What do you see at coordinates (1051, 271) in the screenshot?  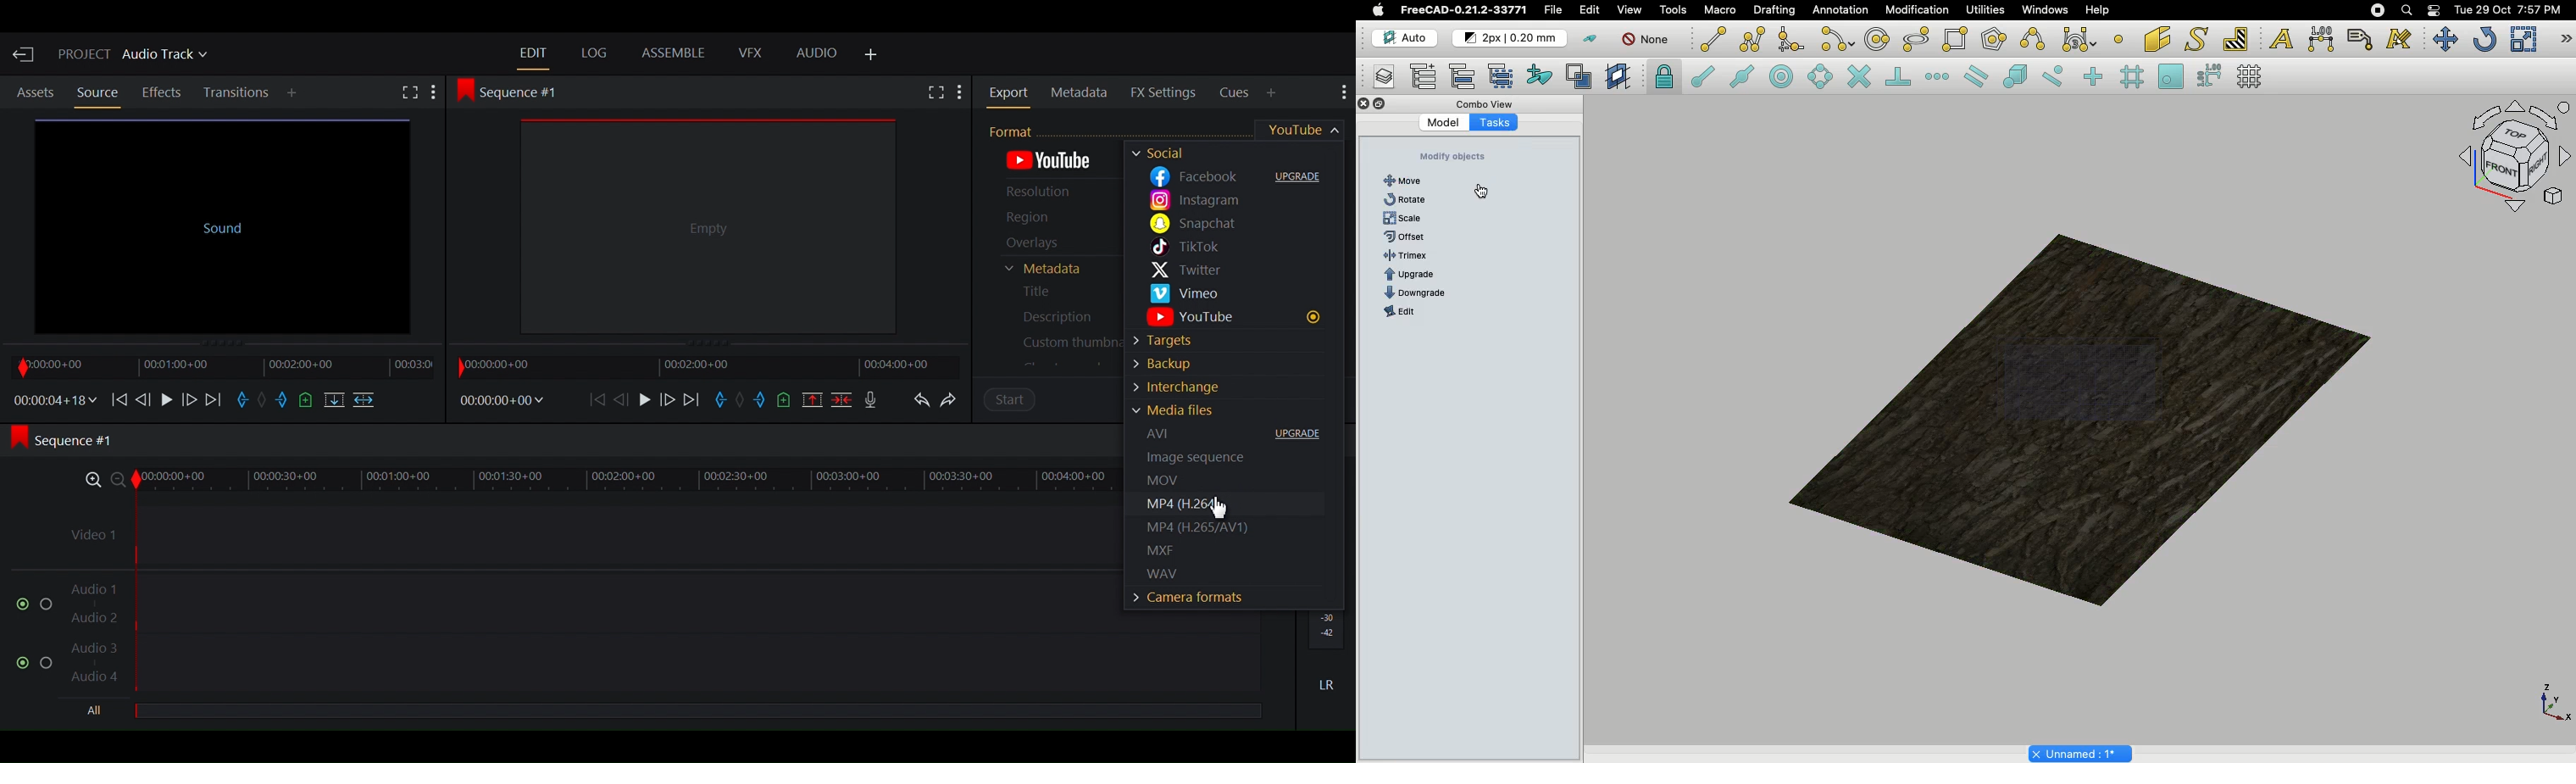 I see `Metadata` at bounding box center [1051, 271].